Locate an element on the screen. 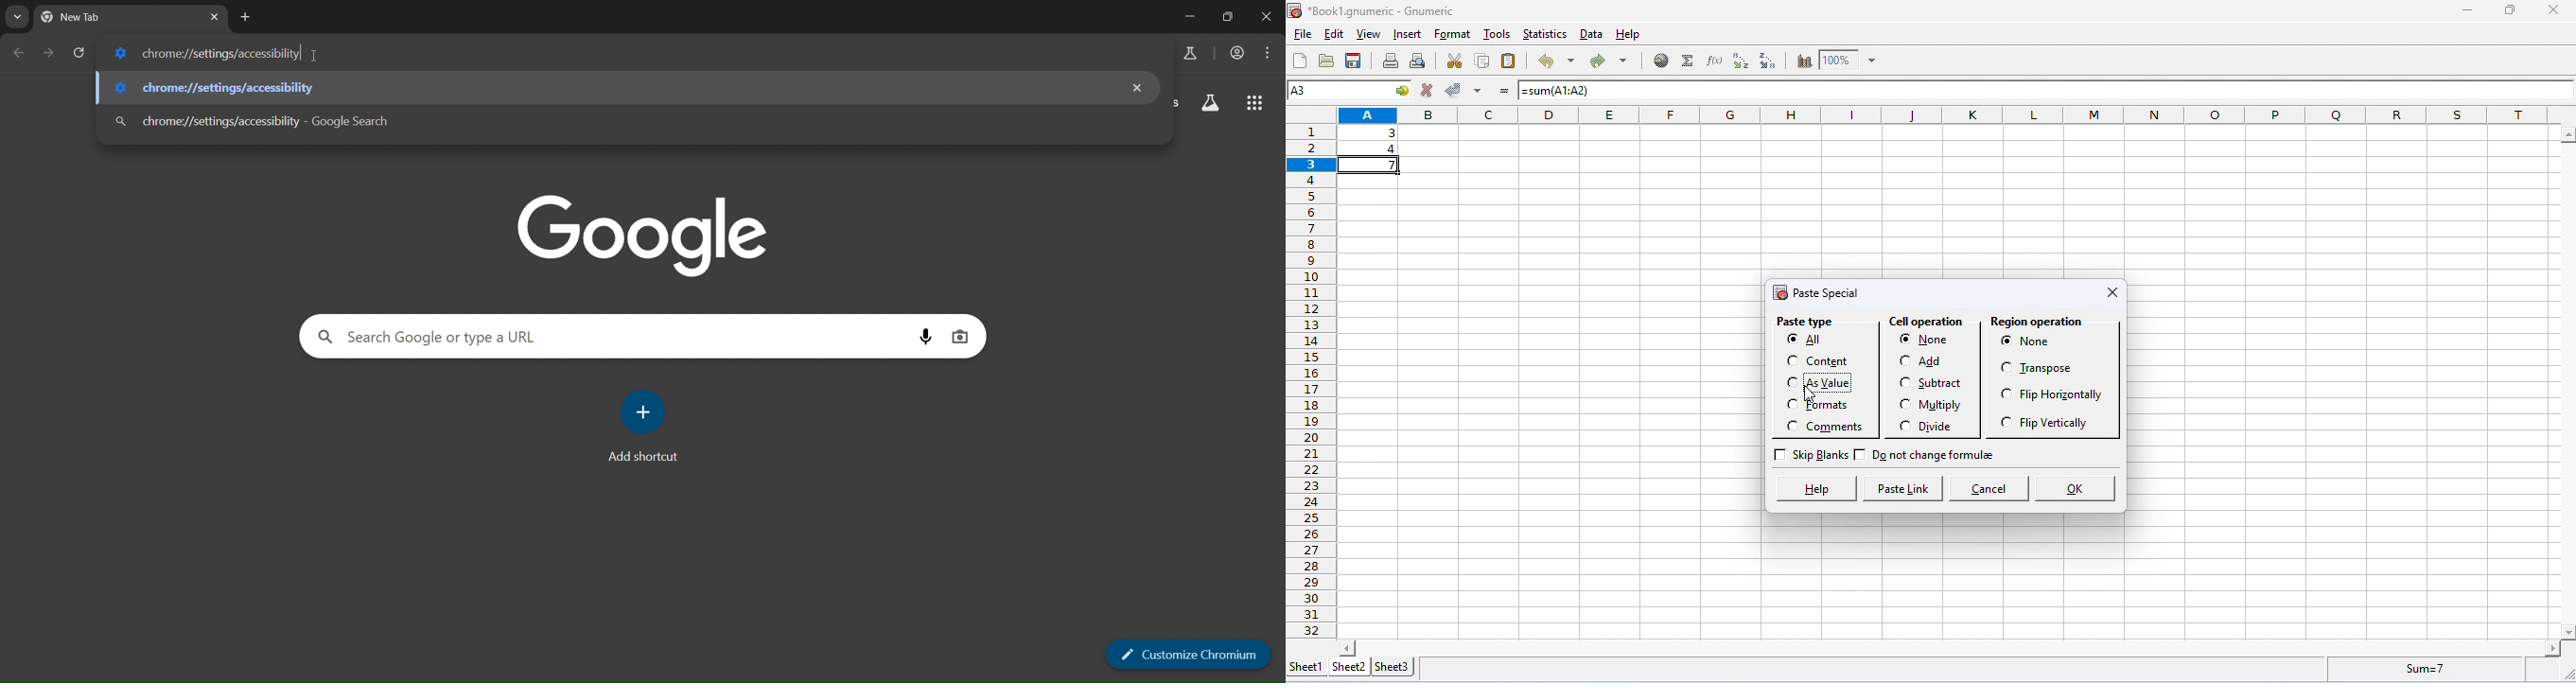  accounts is located at coordinates (1237, 52).